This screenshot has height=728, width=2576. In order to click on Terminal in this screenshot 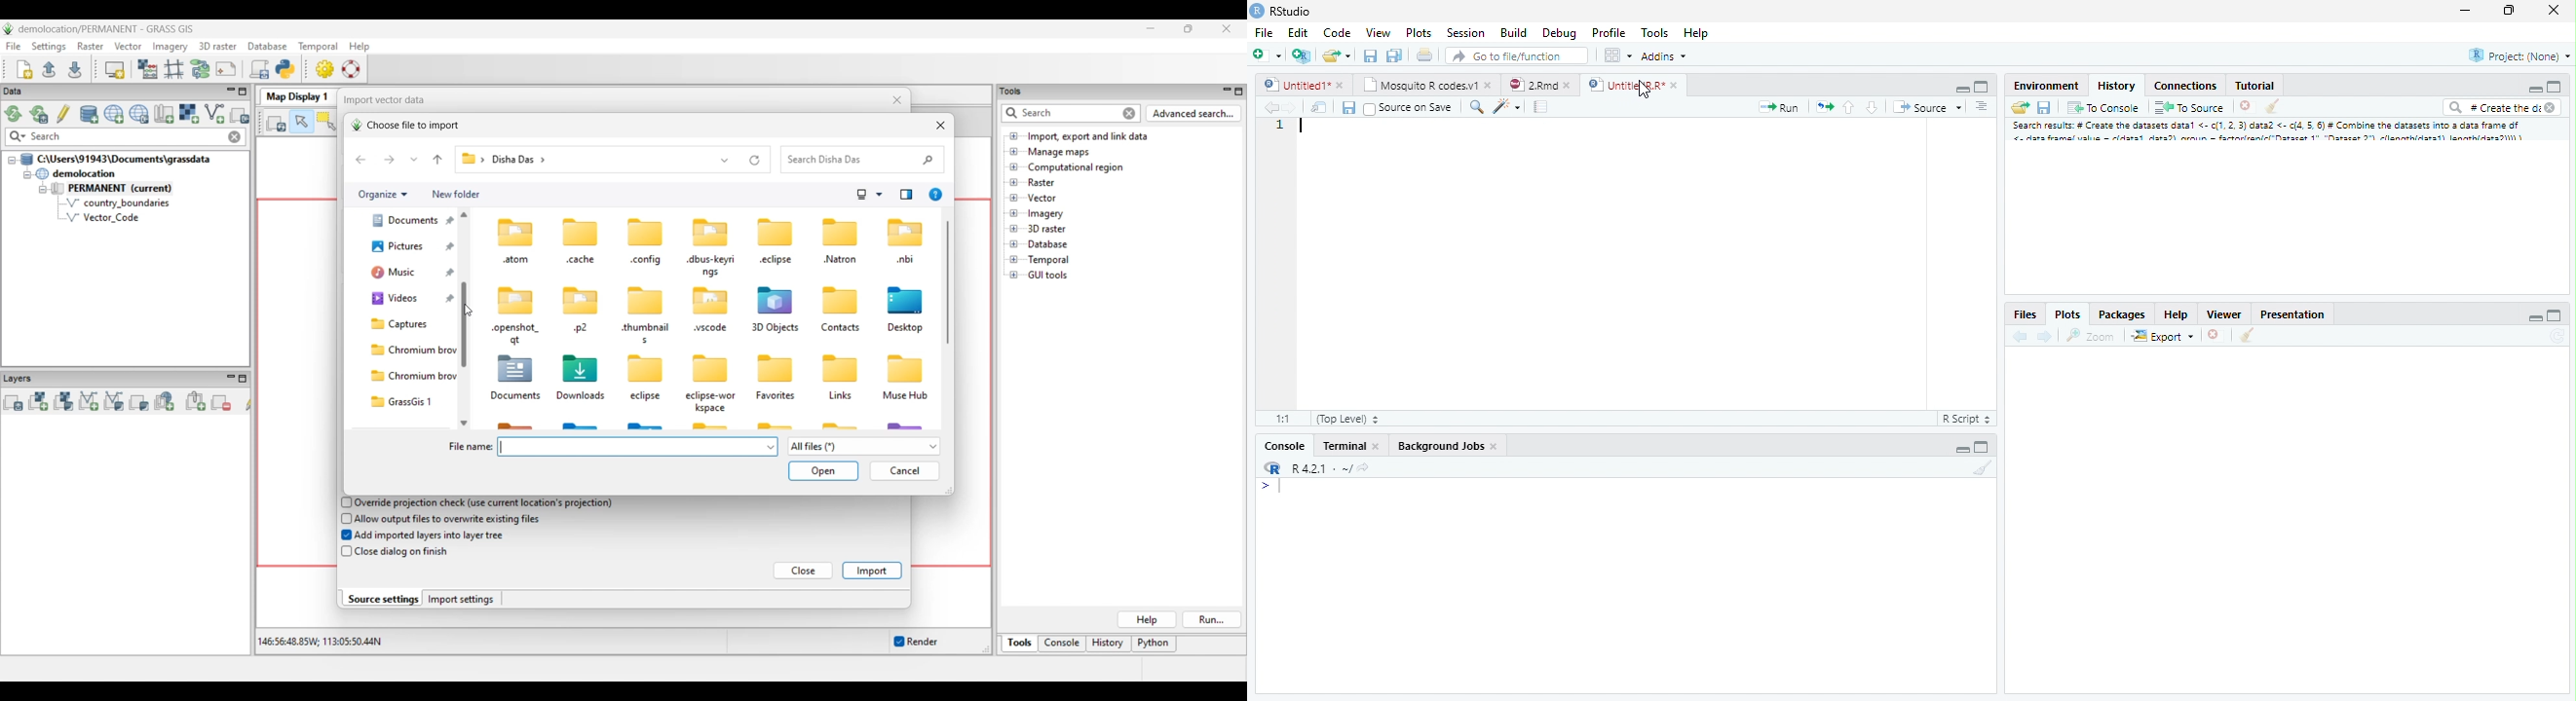, I will do `click(1351, 445)`.